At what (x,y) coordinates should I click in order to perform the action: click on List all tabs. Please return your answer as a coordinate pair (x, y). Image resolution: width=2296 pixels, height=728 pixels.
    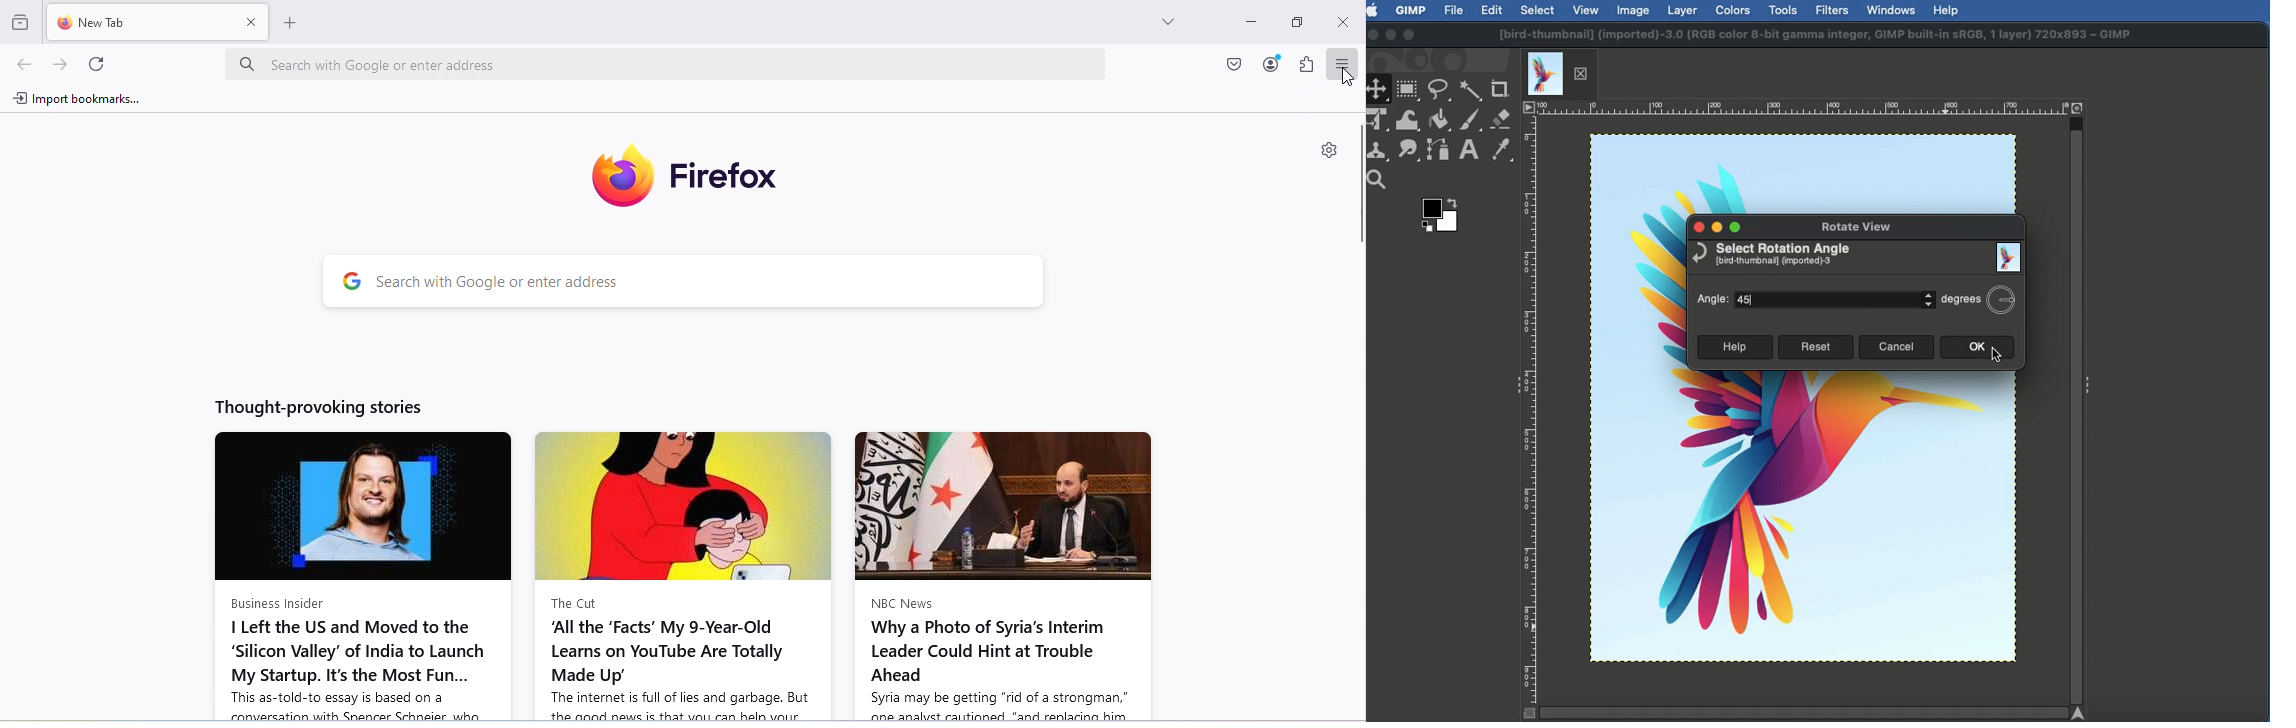
    Looking at the image, I should click on (1159, 18).